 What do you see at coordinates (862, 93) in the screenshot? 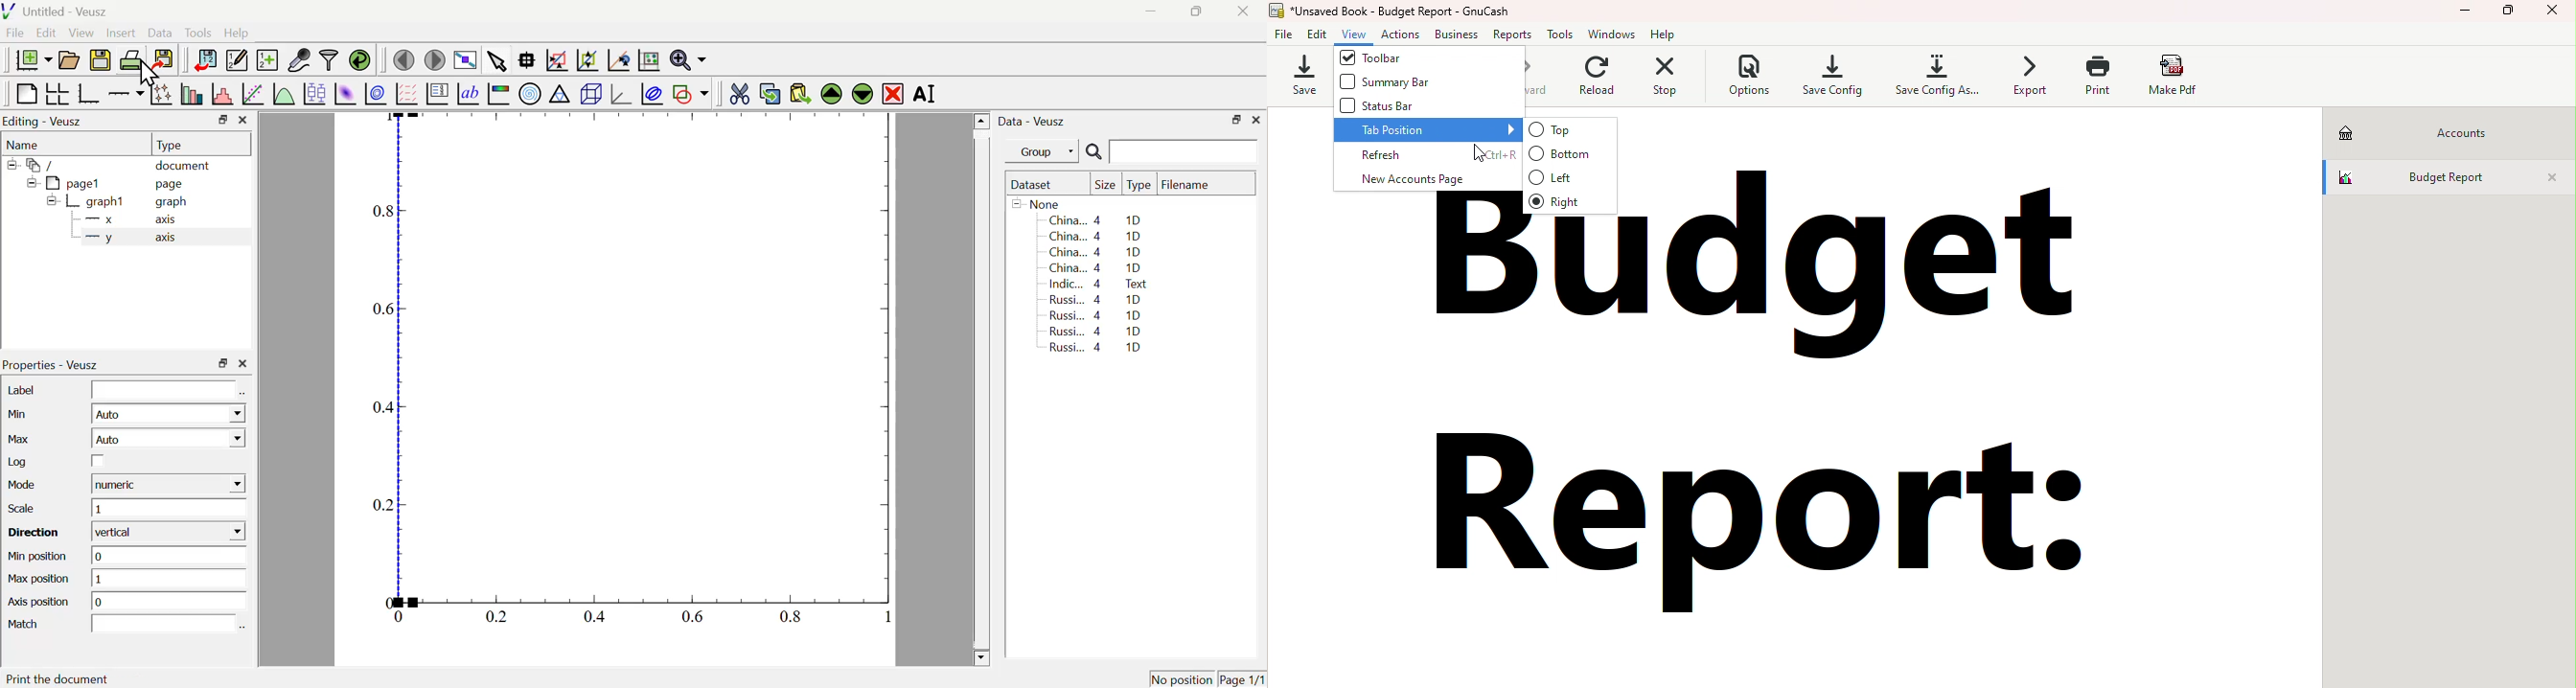
I see `Move Down` at bounding box center [862, 93].